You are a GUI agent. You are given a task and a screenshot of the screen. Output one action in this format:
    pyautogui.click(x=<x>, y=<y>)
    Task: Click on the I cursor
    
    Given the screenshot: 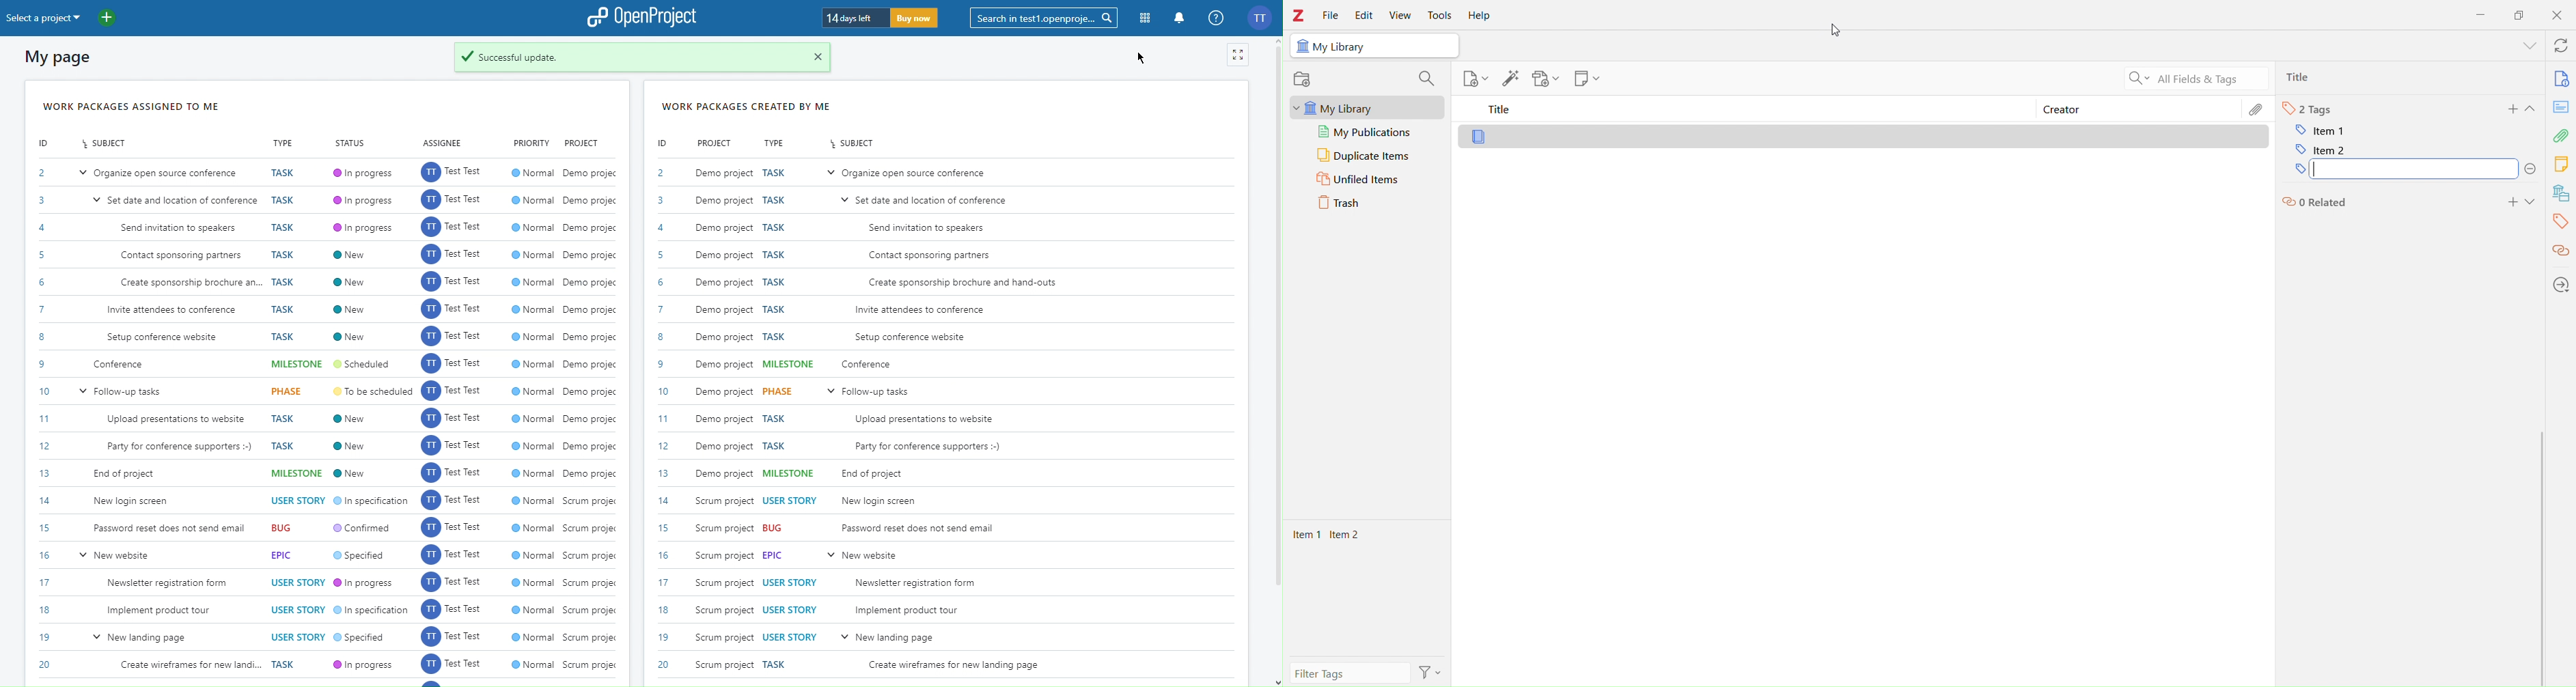 What is the action you would take?
    pyautogui.click(x=2492, y=131)
    